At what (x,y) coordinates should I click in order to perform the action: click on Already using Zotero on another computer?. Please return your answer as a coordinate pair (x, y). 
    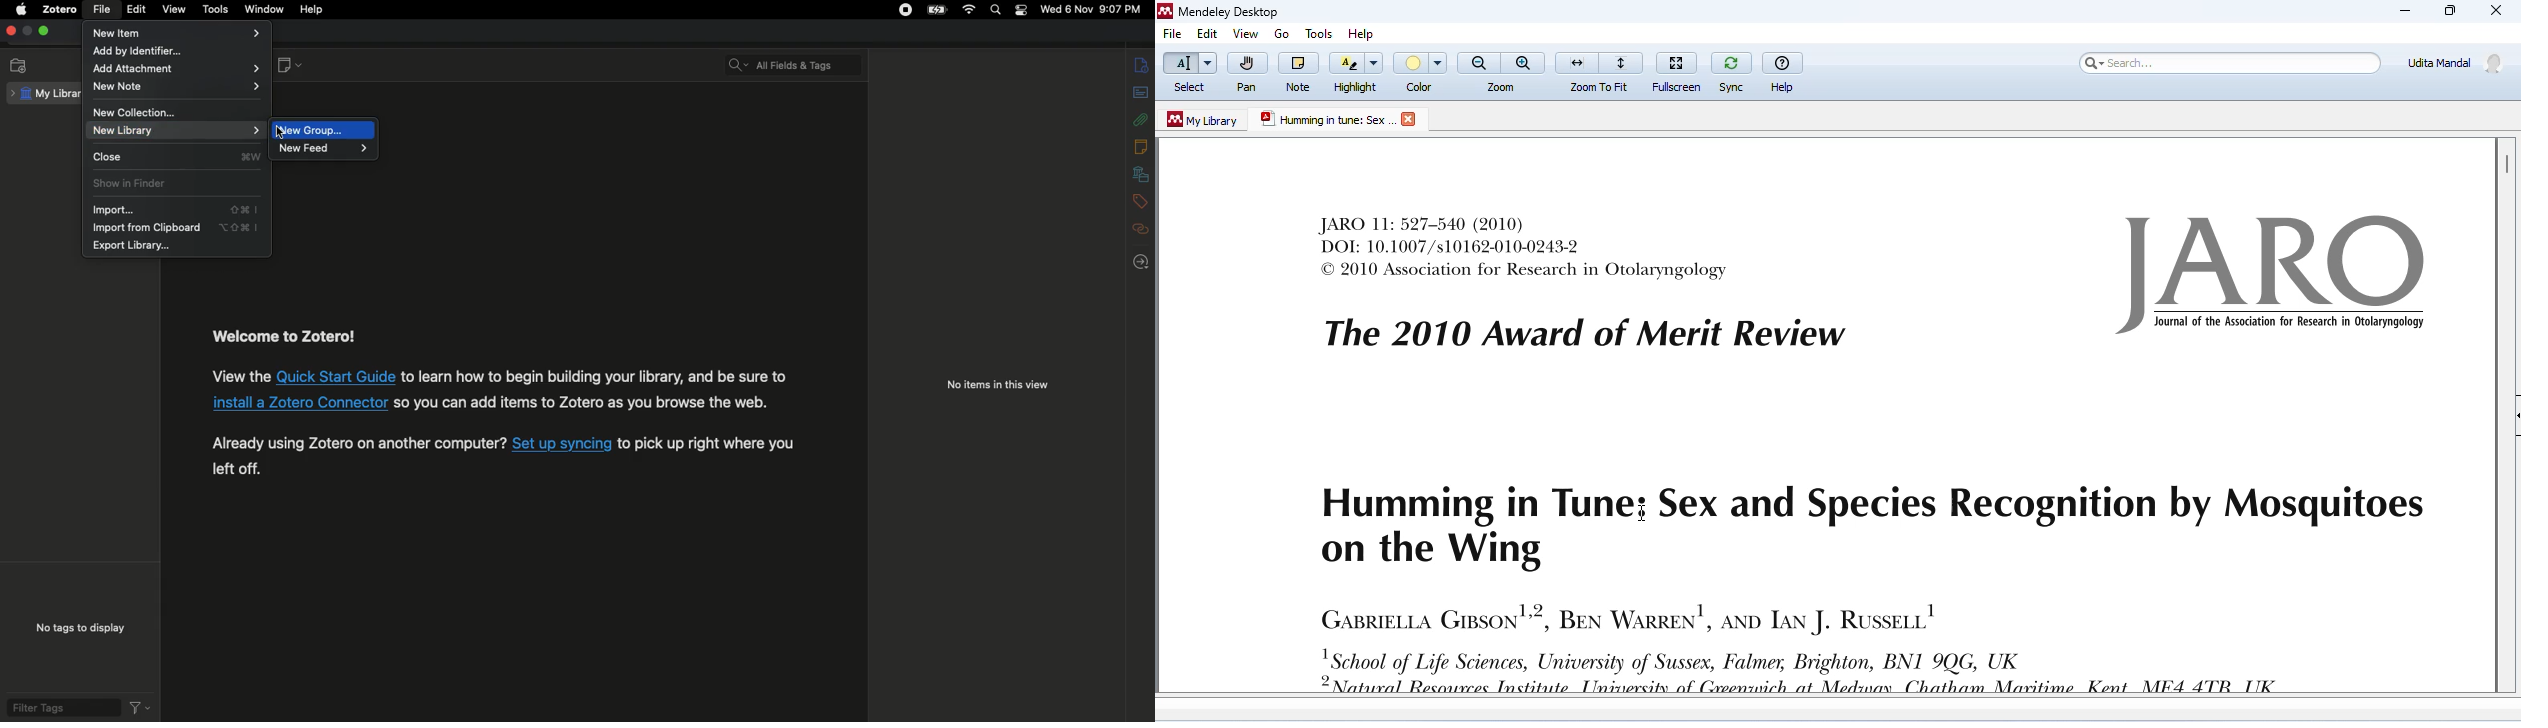
    Looking at the image, I should click on (359, 443).